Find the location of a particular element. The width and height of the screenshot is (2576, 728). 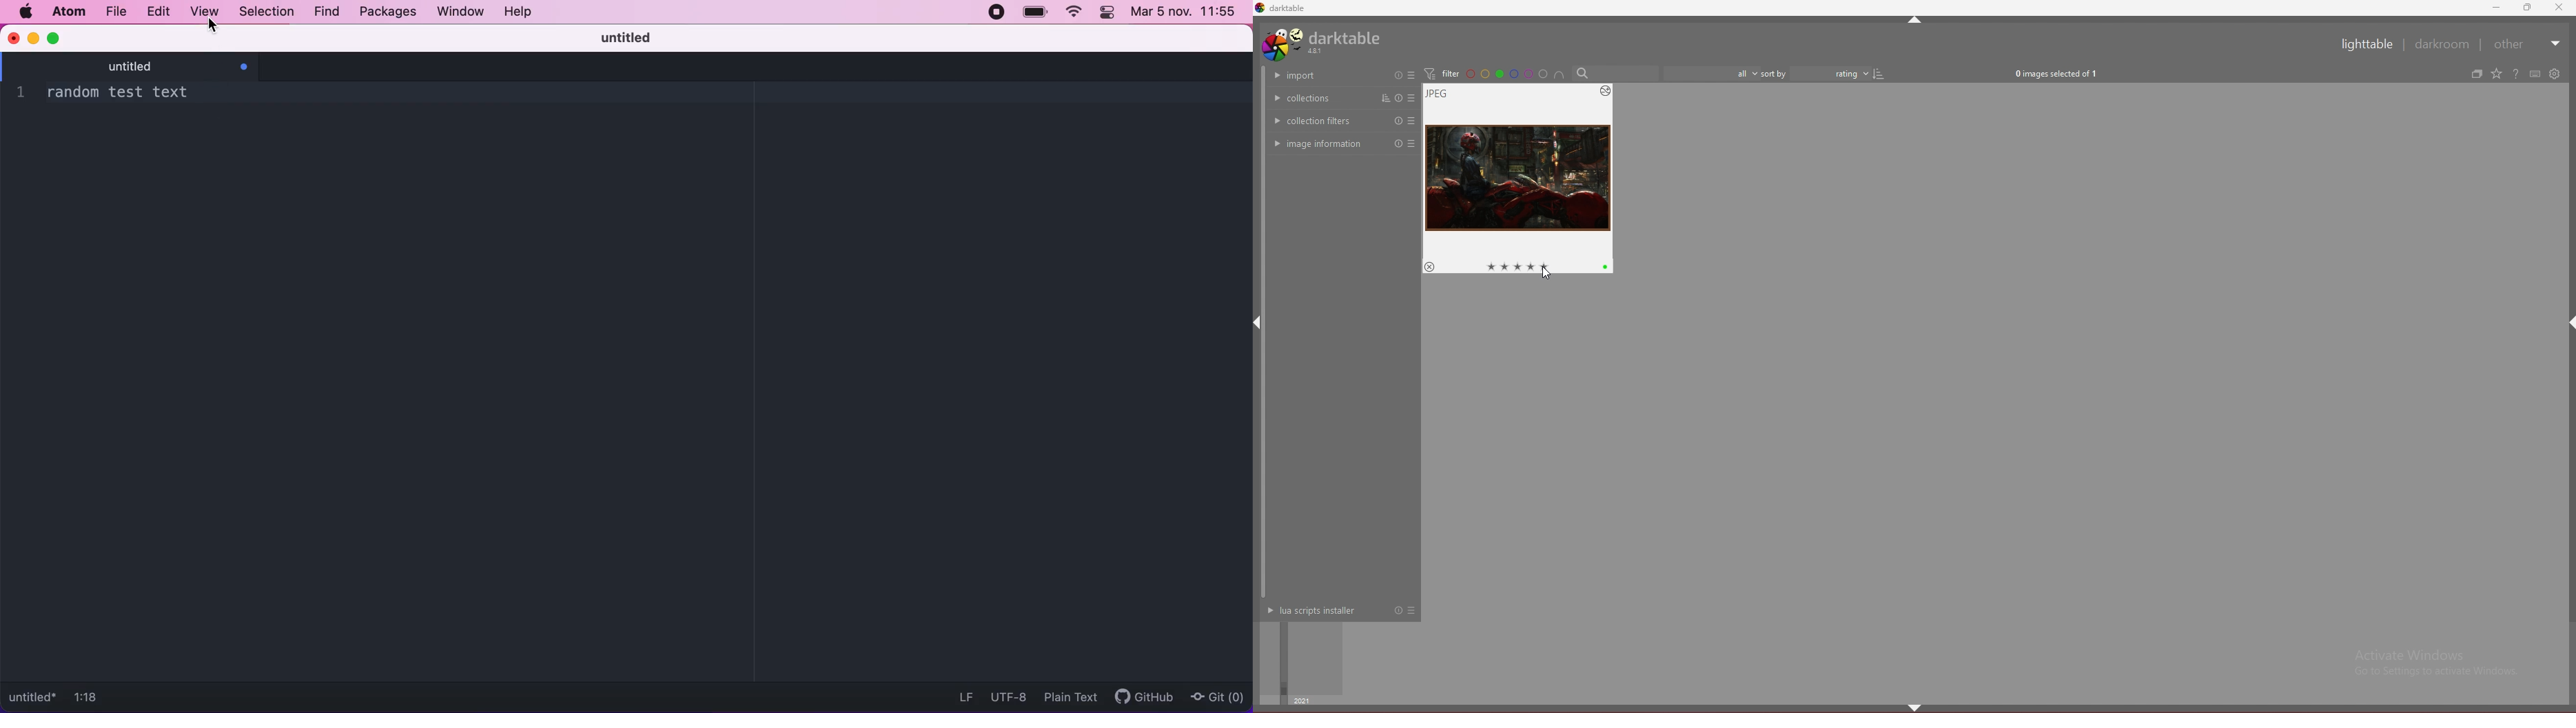

Git (0) is located at coordinates (1216, 698).